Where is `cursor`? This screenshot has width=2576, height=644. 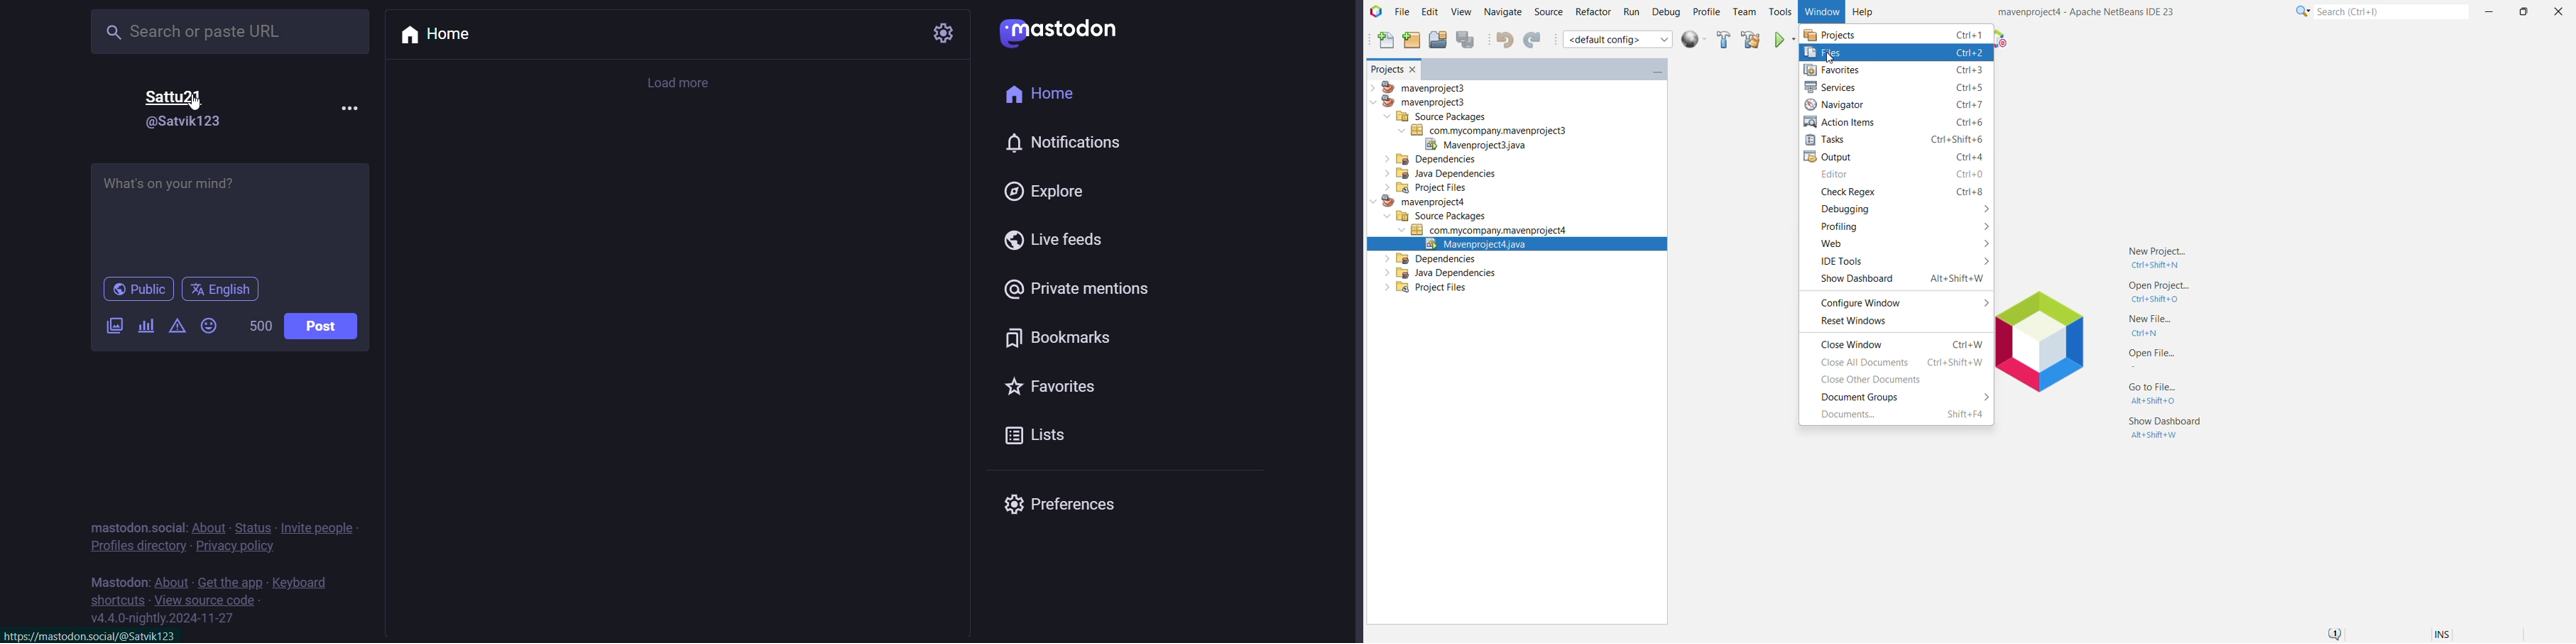 cursor is located at coordinates (197, 104).